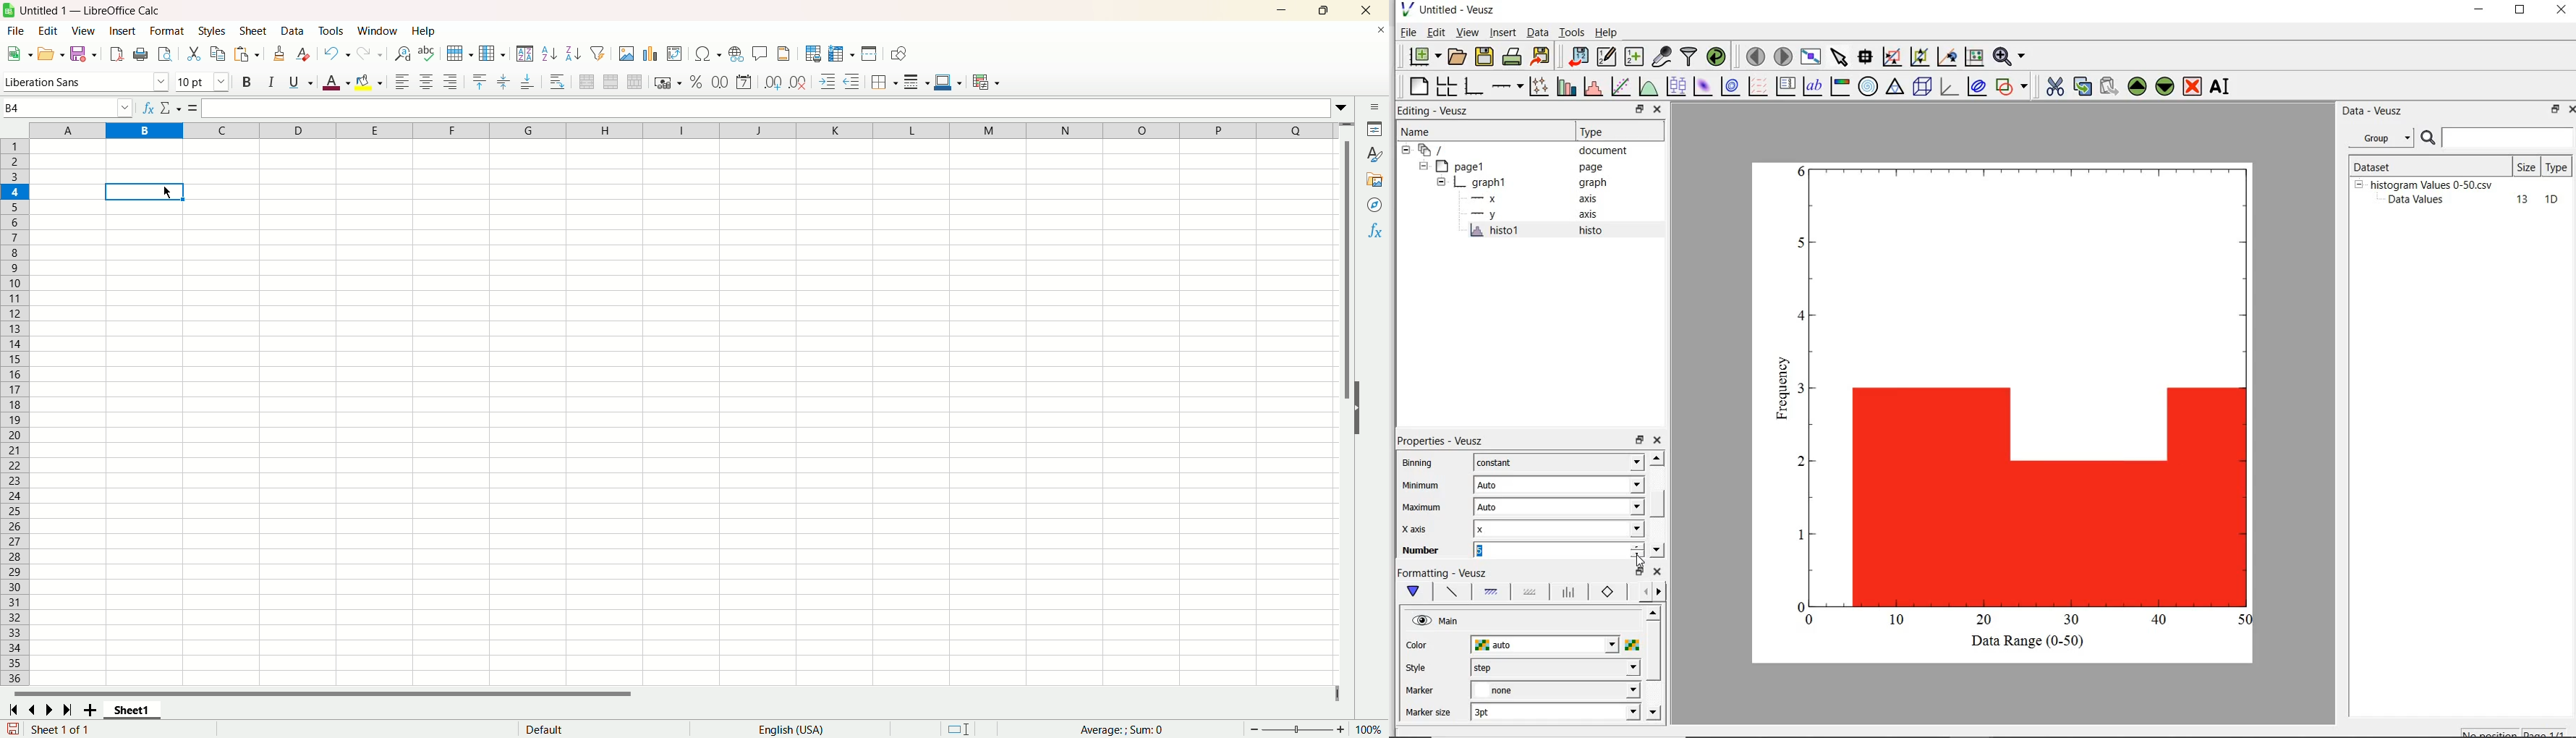  Describe the element at coordinates (190, 107) in the screenshot. I see `formula` at that location.